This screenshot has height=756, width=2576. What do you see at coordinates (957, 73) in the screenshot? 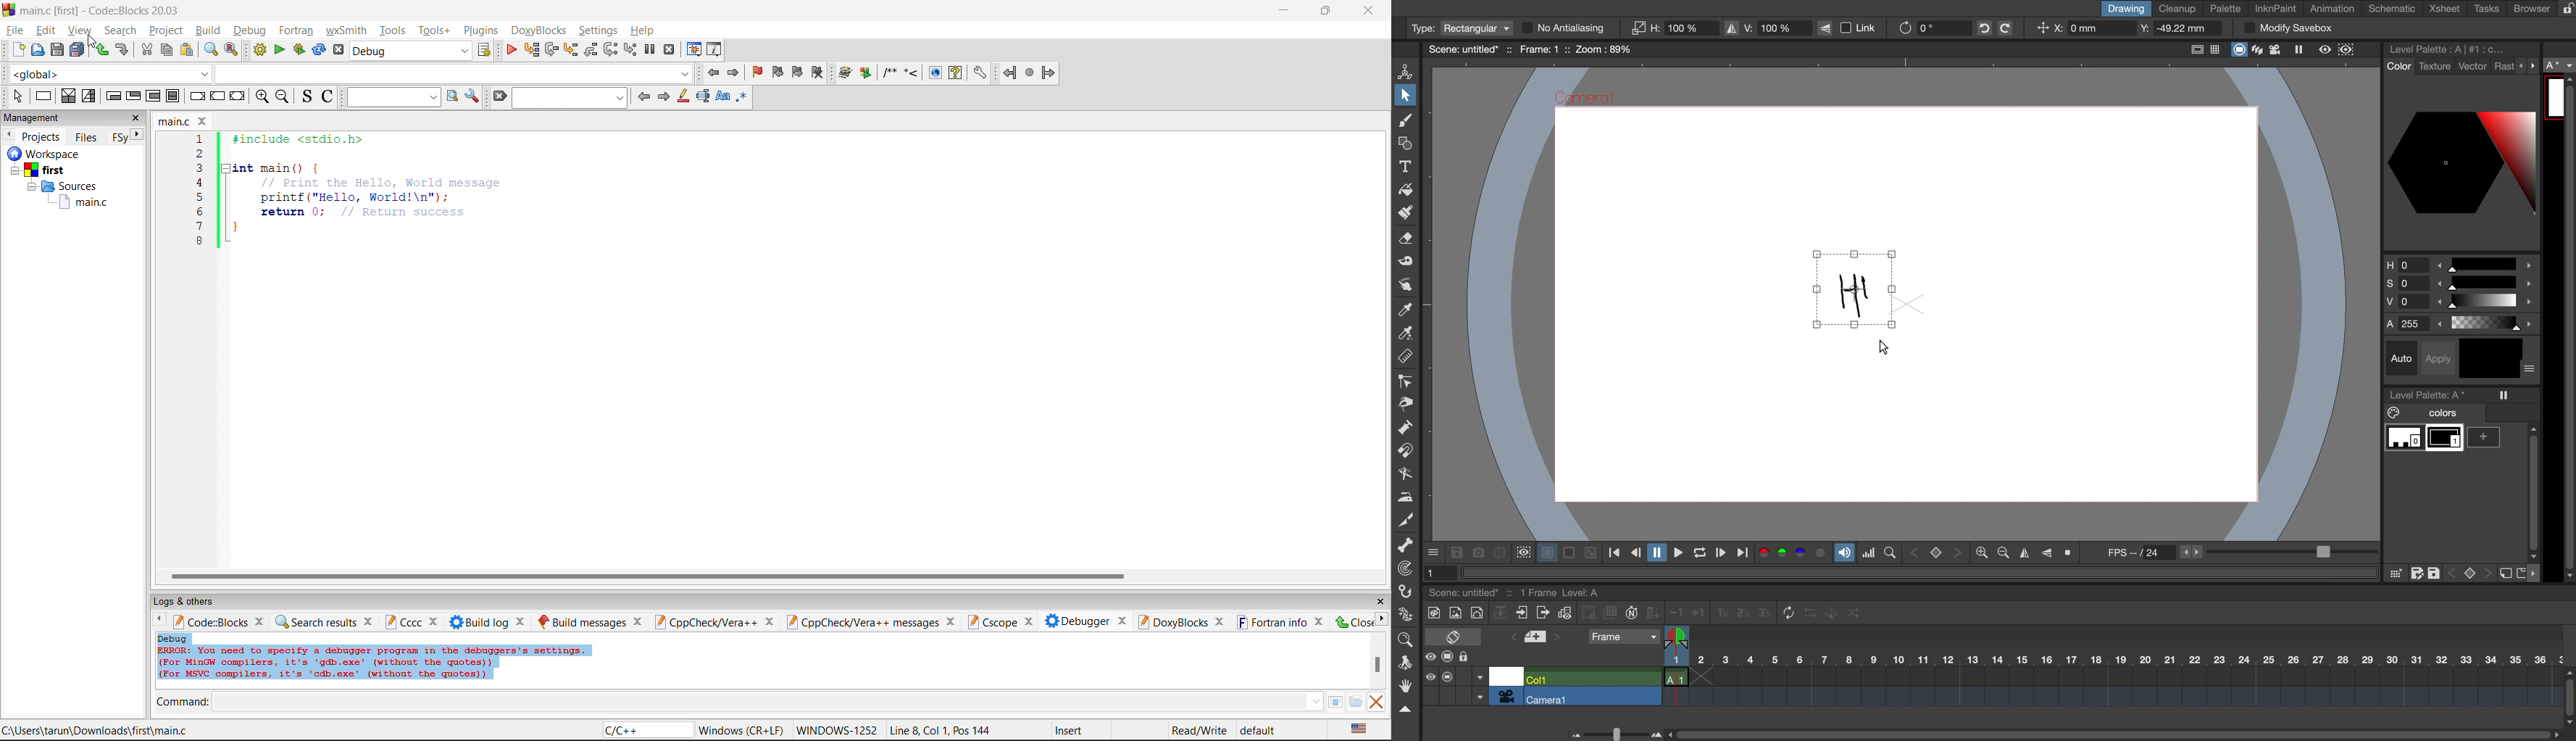
I see `HTML help` at bounding box center [957, 73].